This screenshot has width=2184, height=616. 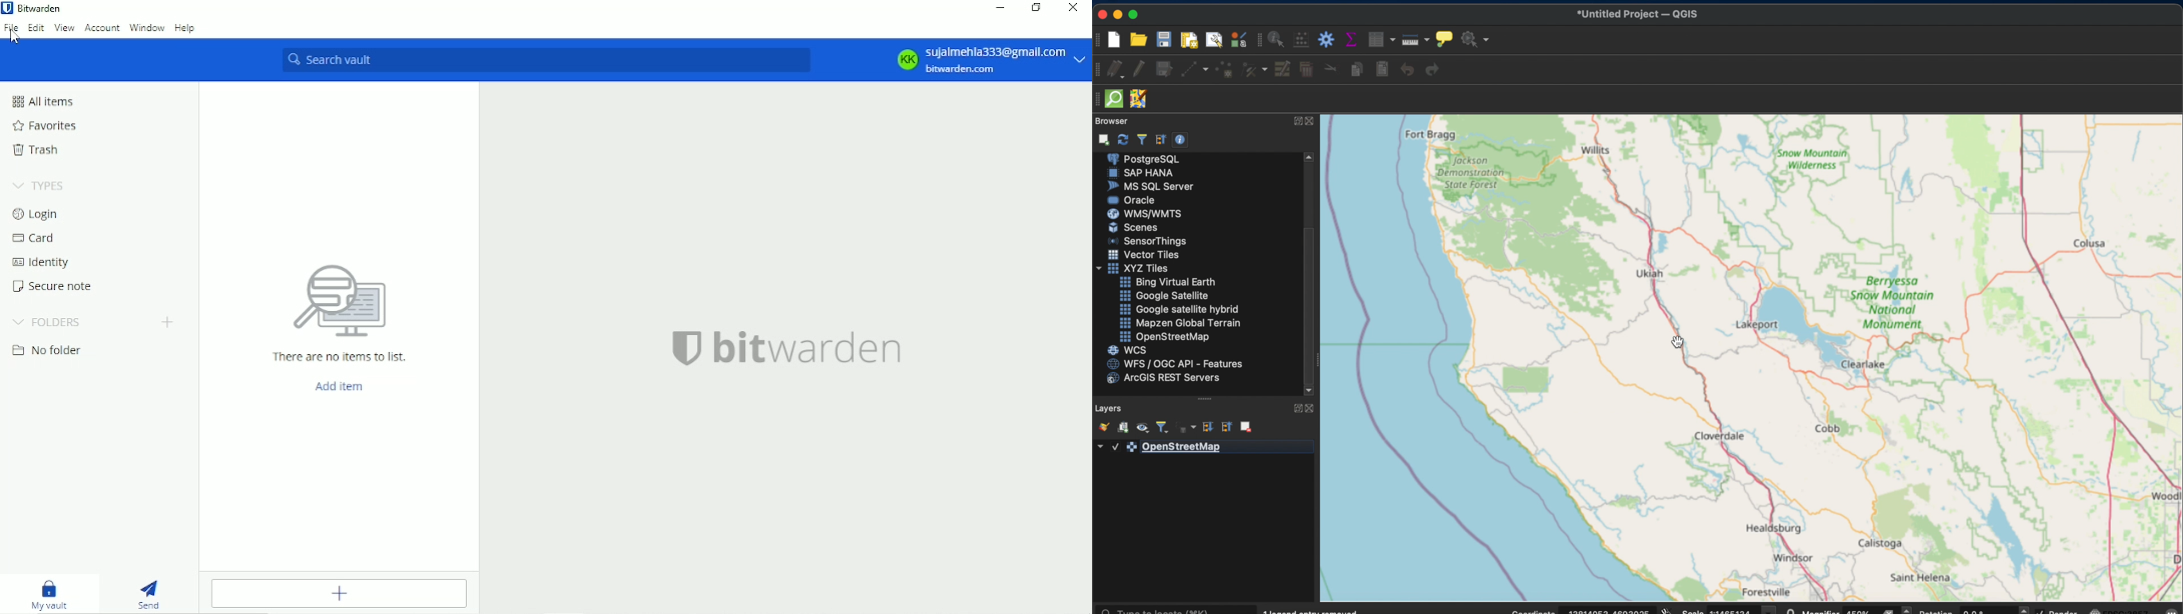 I want to click on refresh, so click(x=1123, y=138).